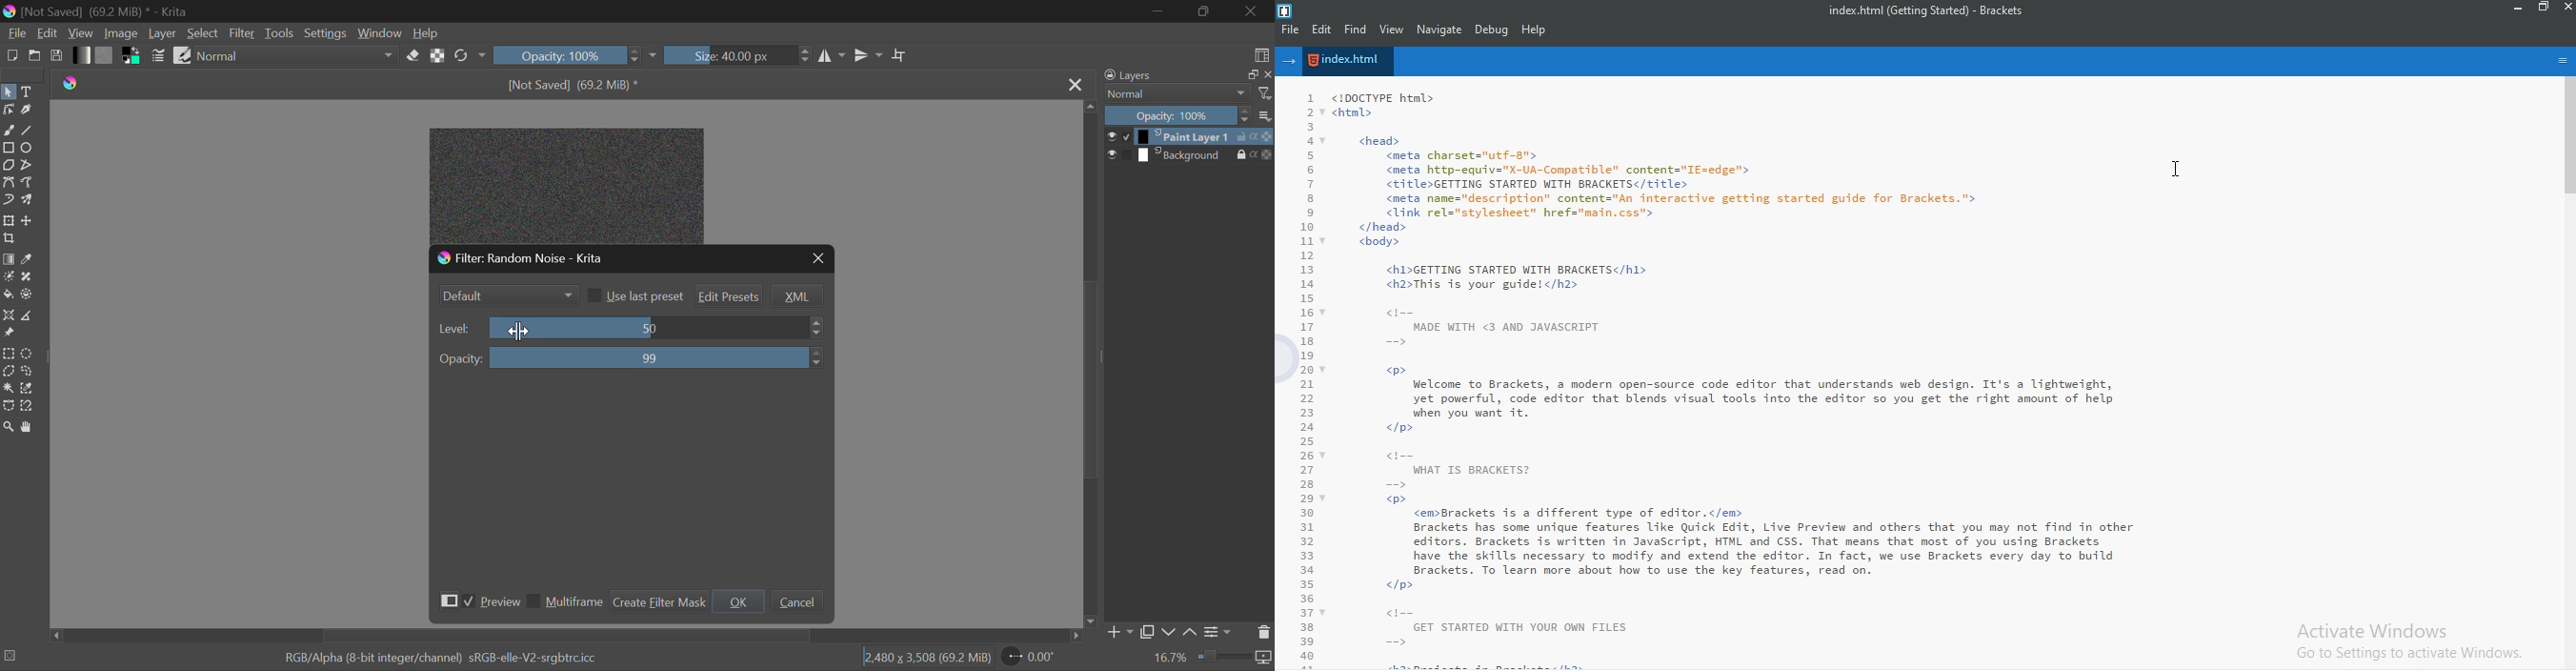  I want to click on Gradients, so click(80, 55).